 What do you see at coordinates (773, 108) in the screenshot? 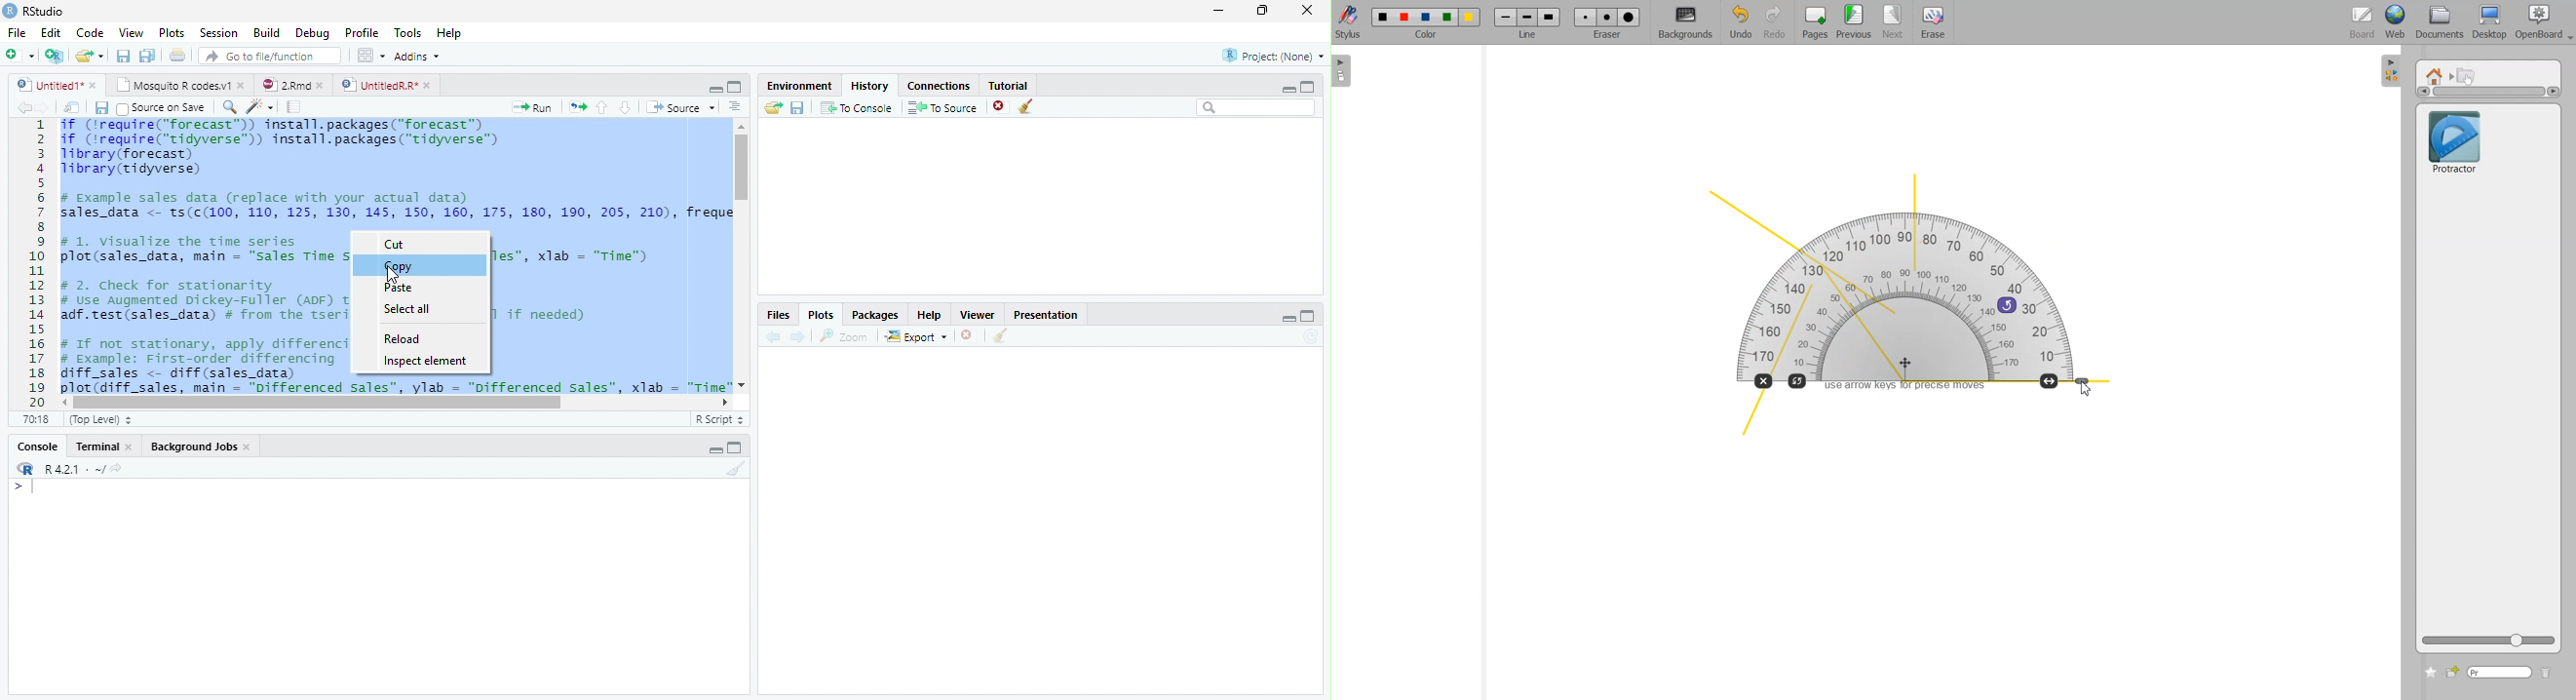
I see `Open Folder` at bounding box center [773, 108].